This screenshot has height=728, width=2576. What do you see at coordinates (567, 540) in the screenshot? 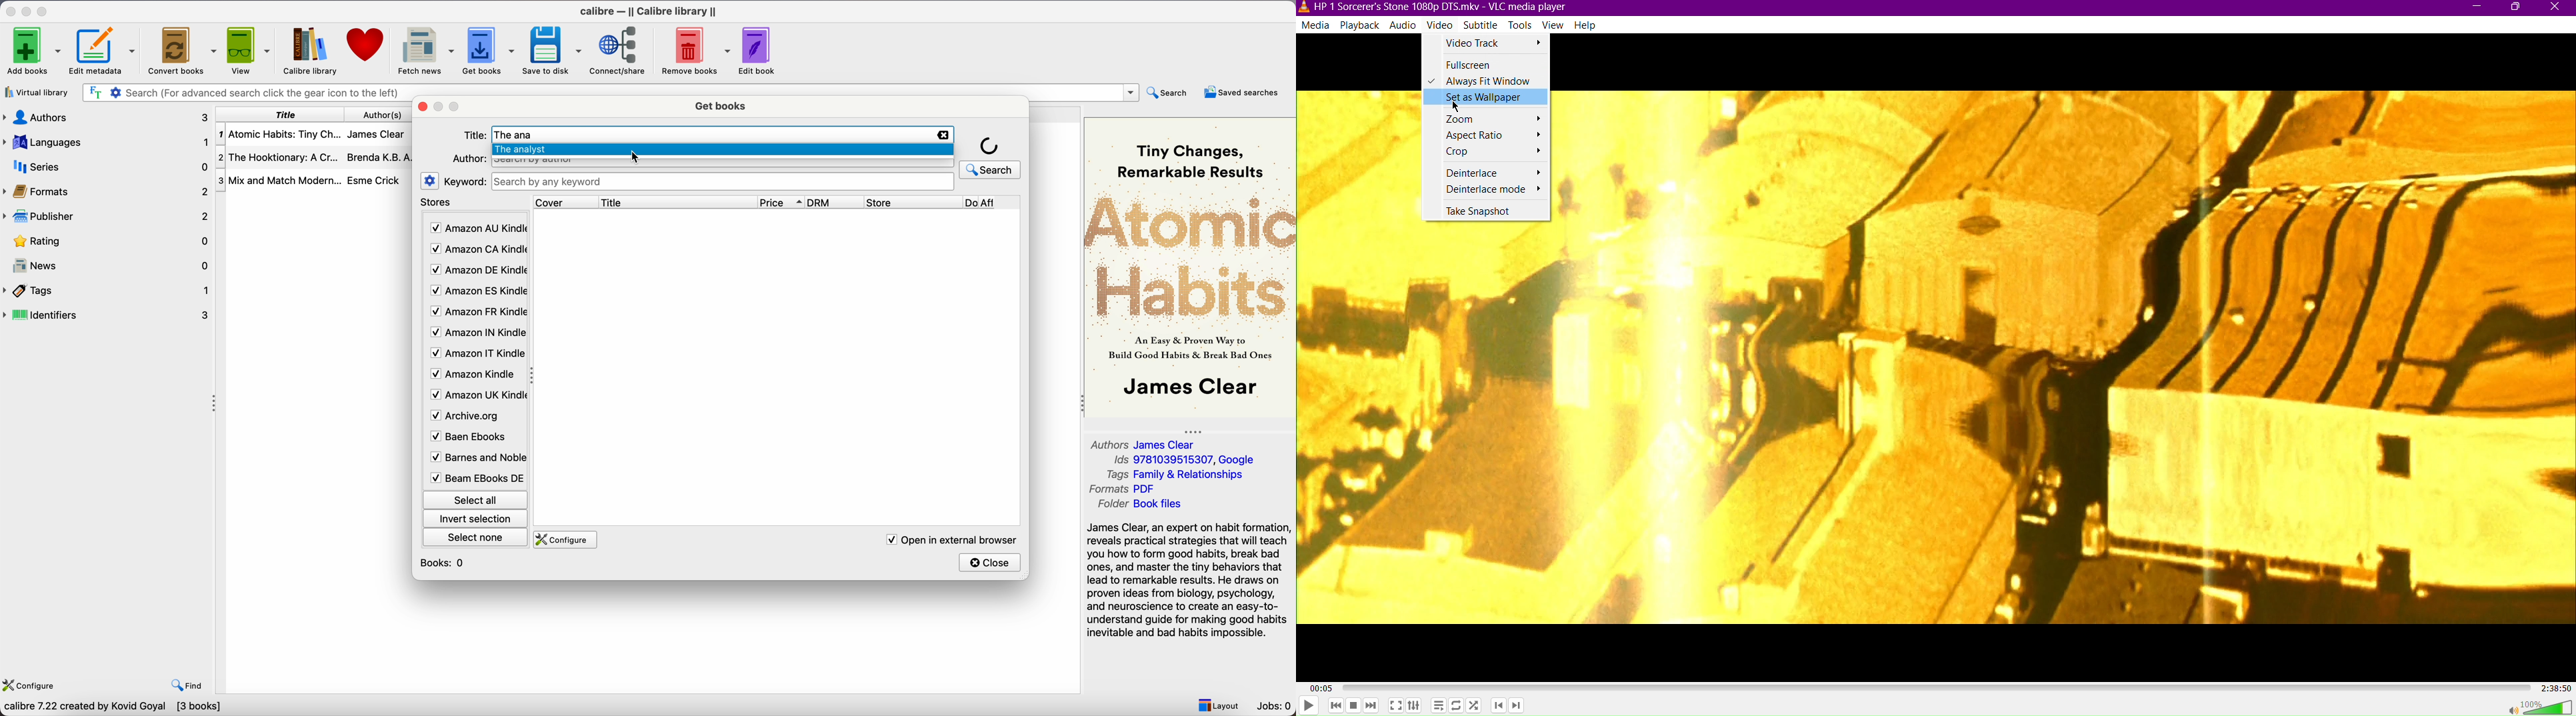
I see `configure` at bounding box center [567, 540].